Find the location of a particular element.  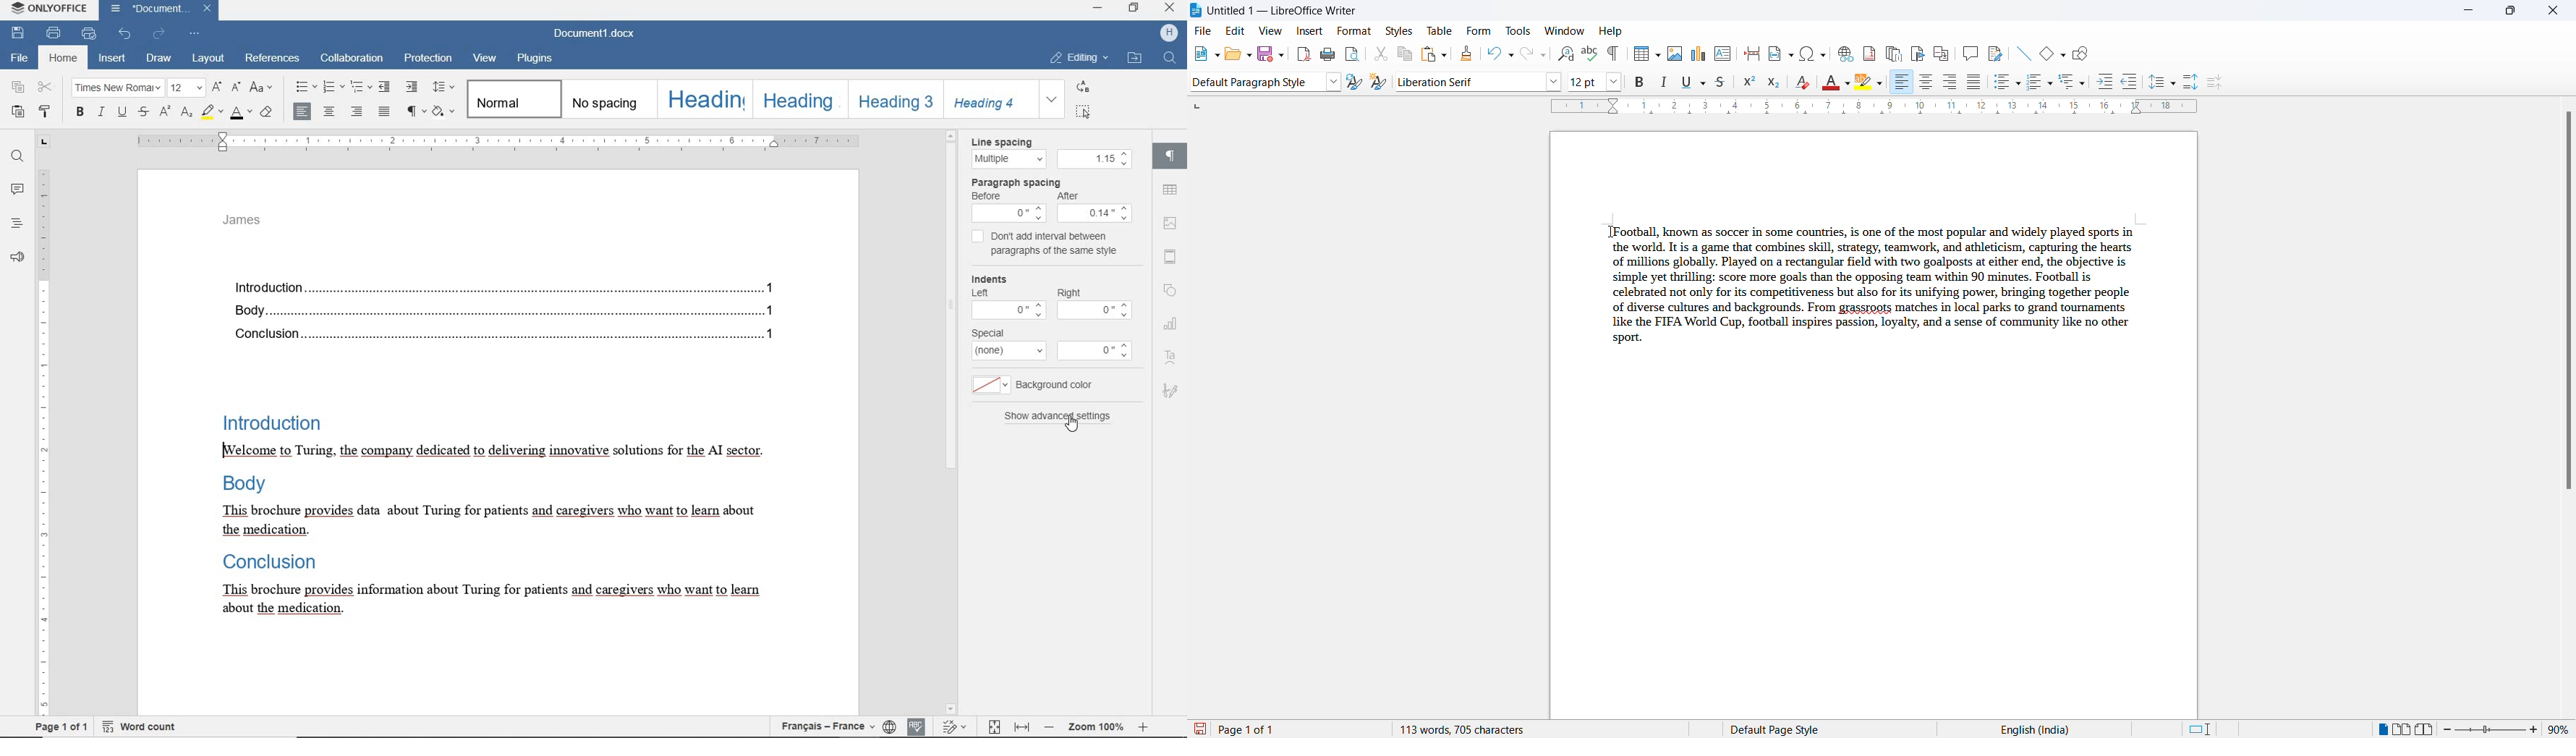

insert charts is located at coordinates (1699, 54).